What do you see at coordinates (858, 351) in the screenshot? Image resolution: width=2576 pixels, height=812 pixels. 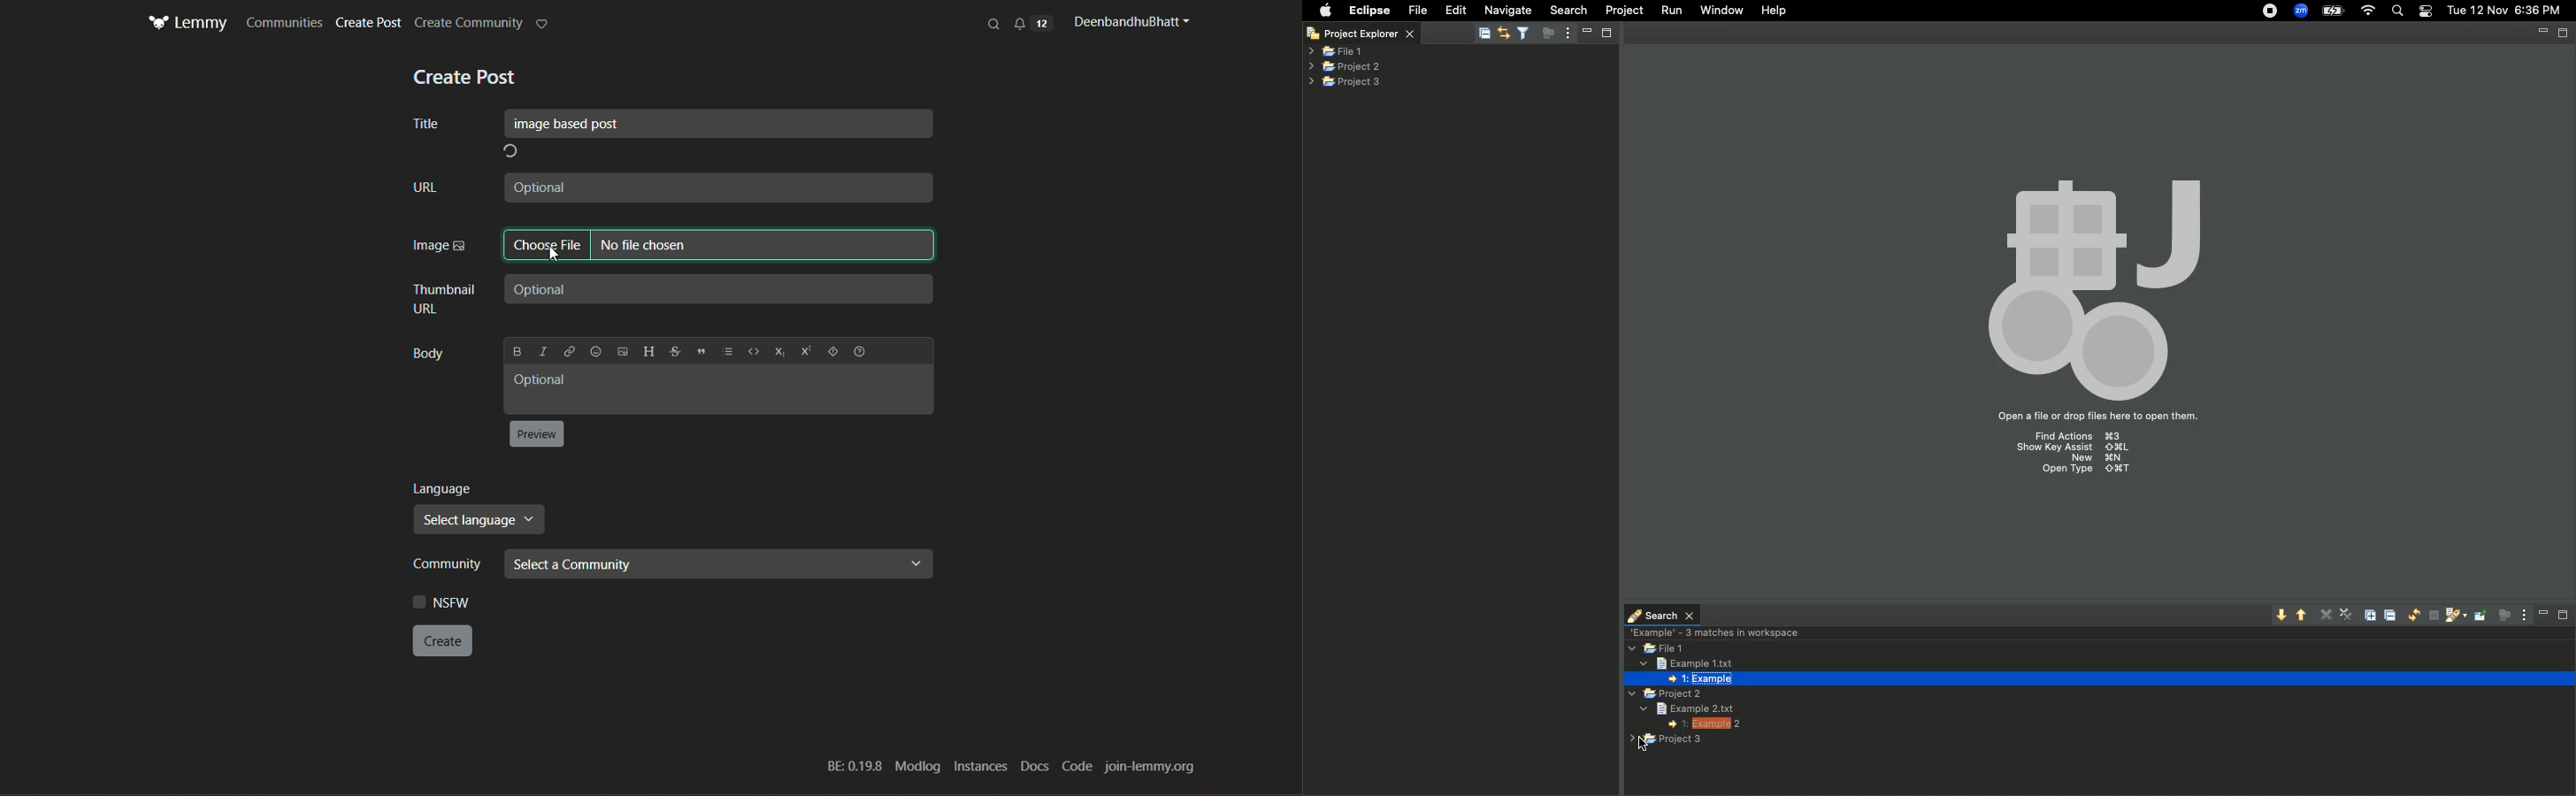 I see `spoiler` at bounding box center [858, 351].